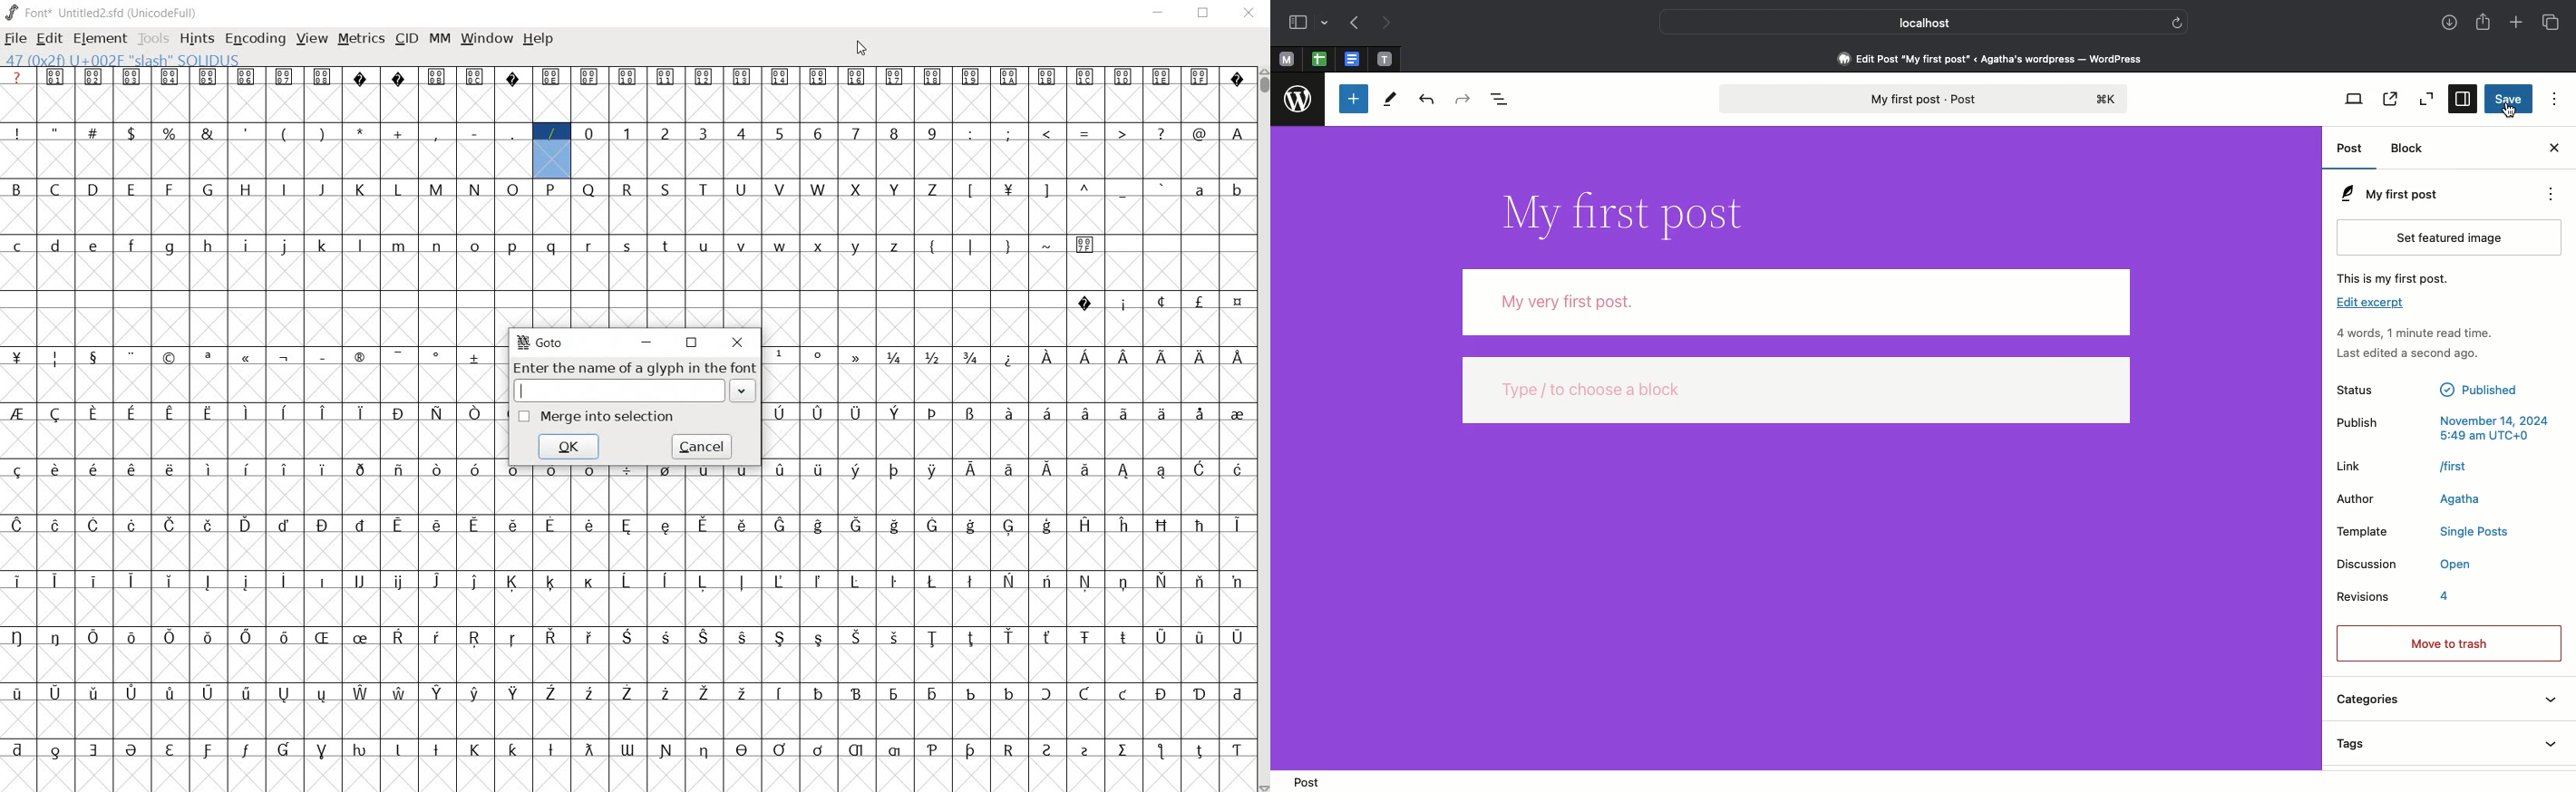 Image resolution: width=2576 pixels, height=812 pixels. Describe the element at coordinates (96, 247) in the screenshot. I see `glyph` at that location.